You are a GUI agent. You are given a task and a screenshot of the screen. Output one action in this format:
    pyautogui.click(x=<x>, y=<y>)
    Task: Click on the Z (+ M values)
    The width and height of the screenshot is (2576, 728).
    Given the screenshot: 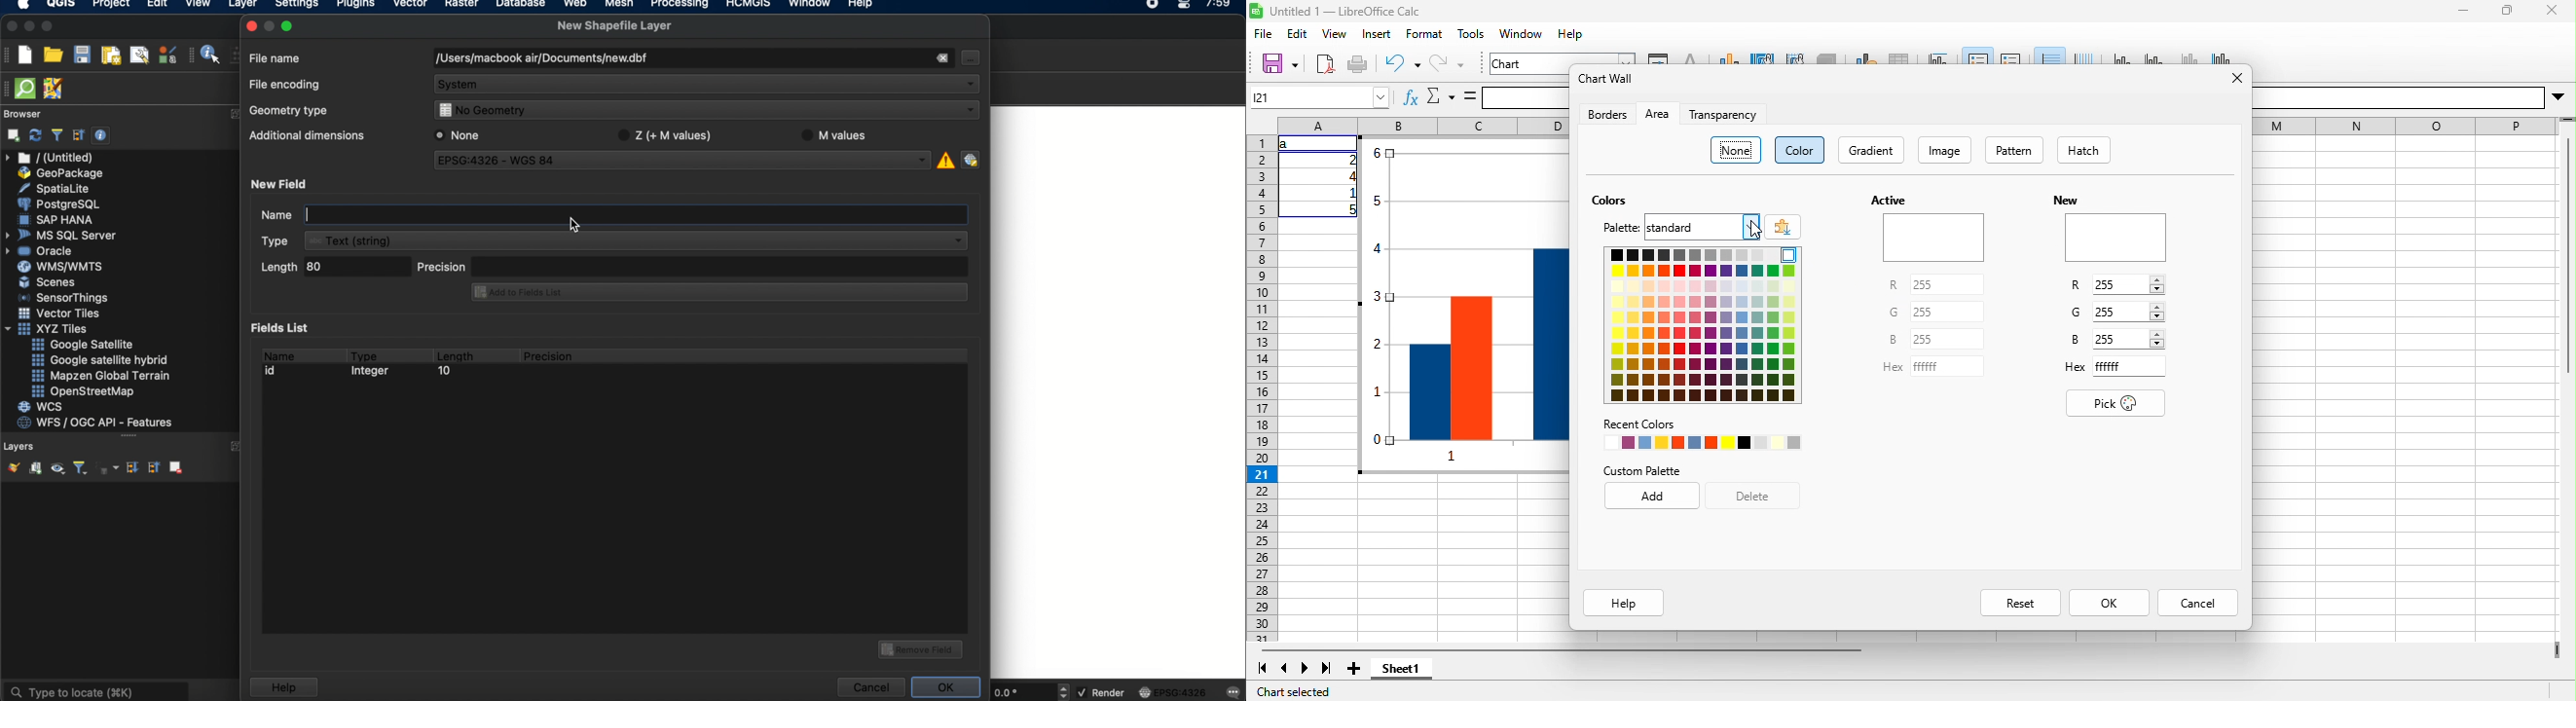 What is the action you would take?
    pyautogui.click(x=667, y=134)
    